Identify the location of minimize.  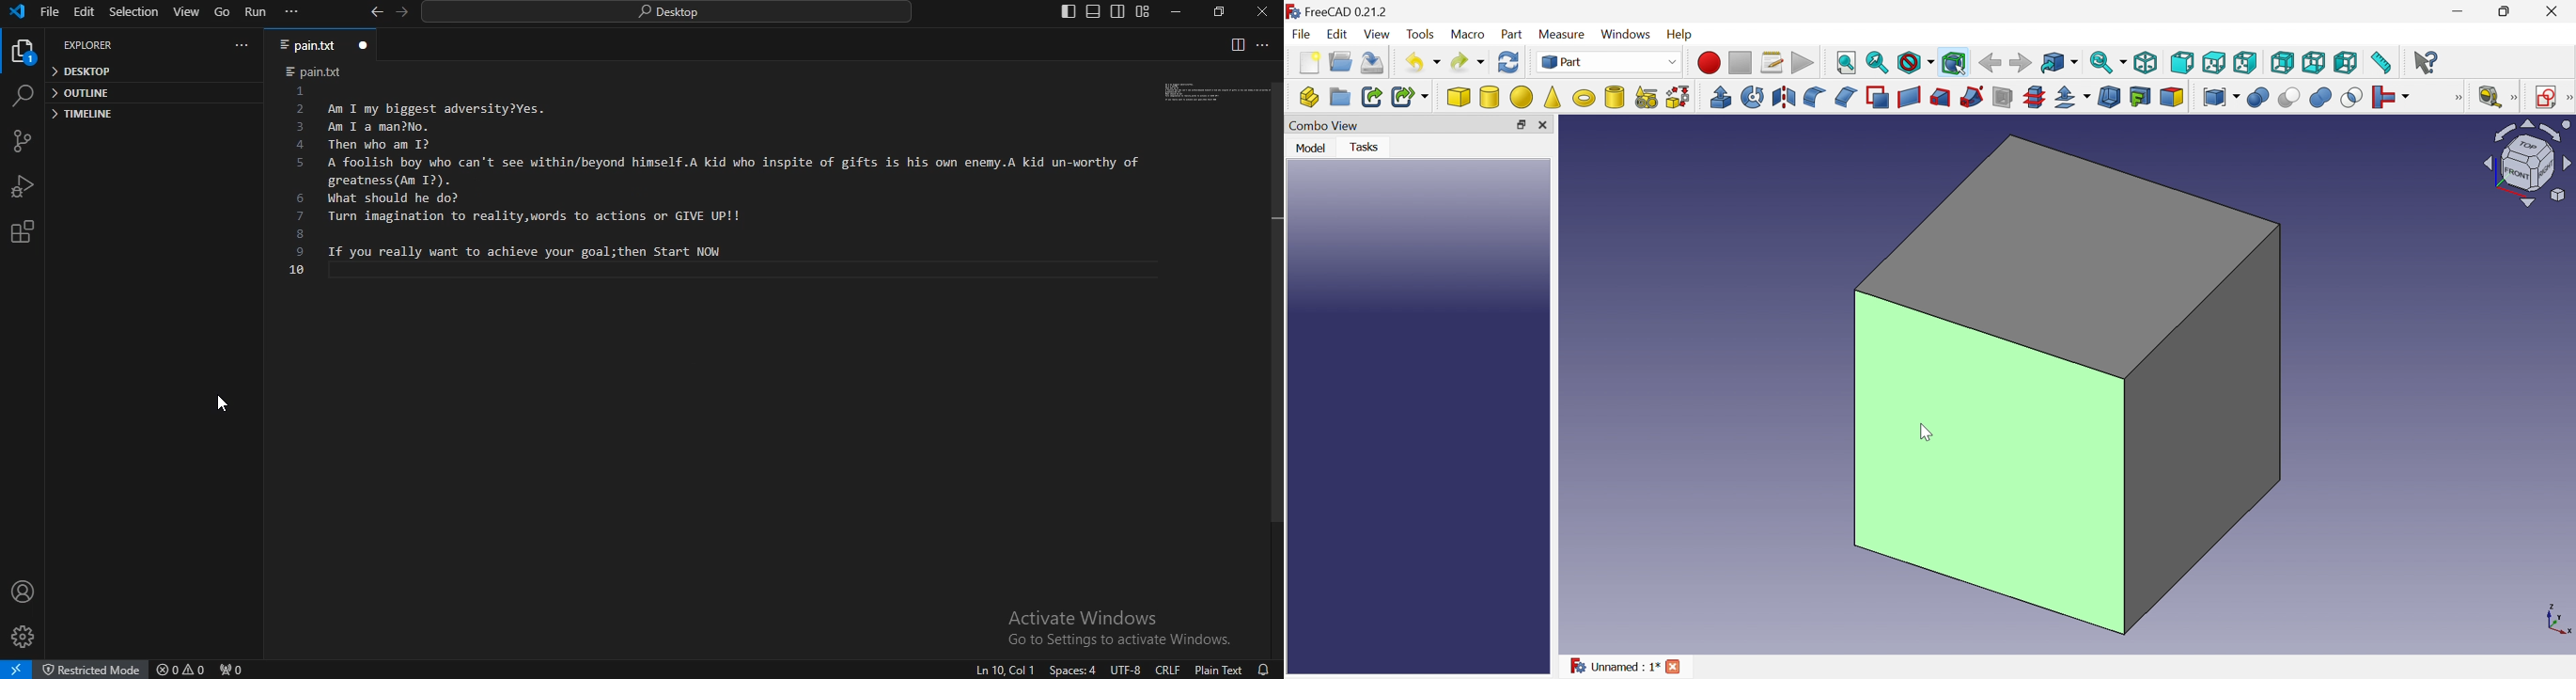
(1175, 12).